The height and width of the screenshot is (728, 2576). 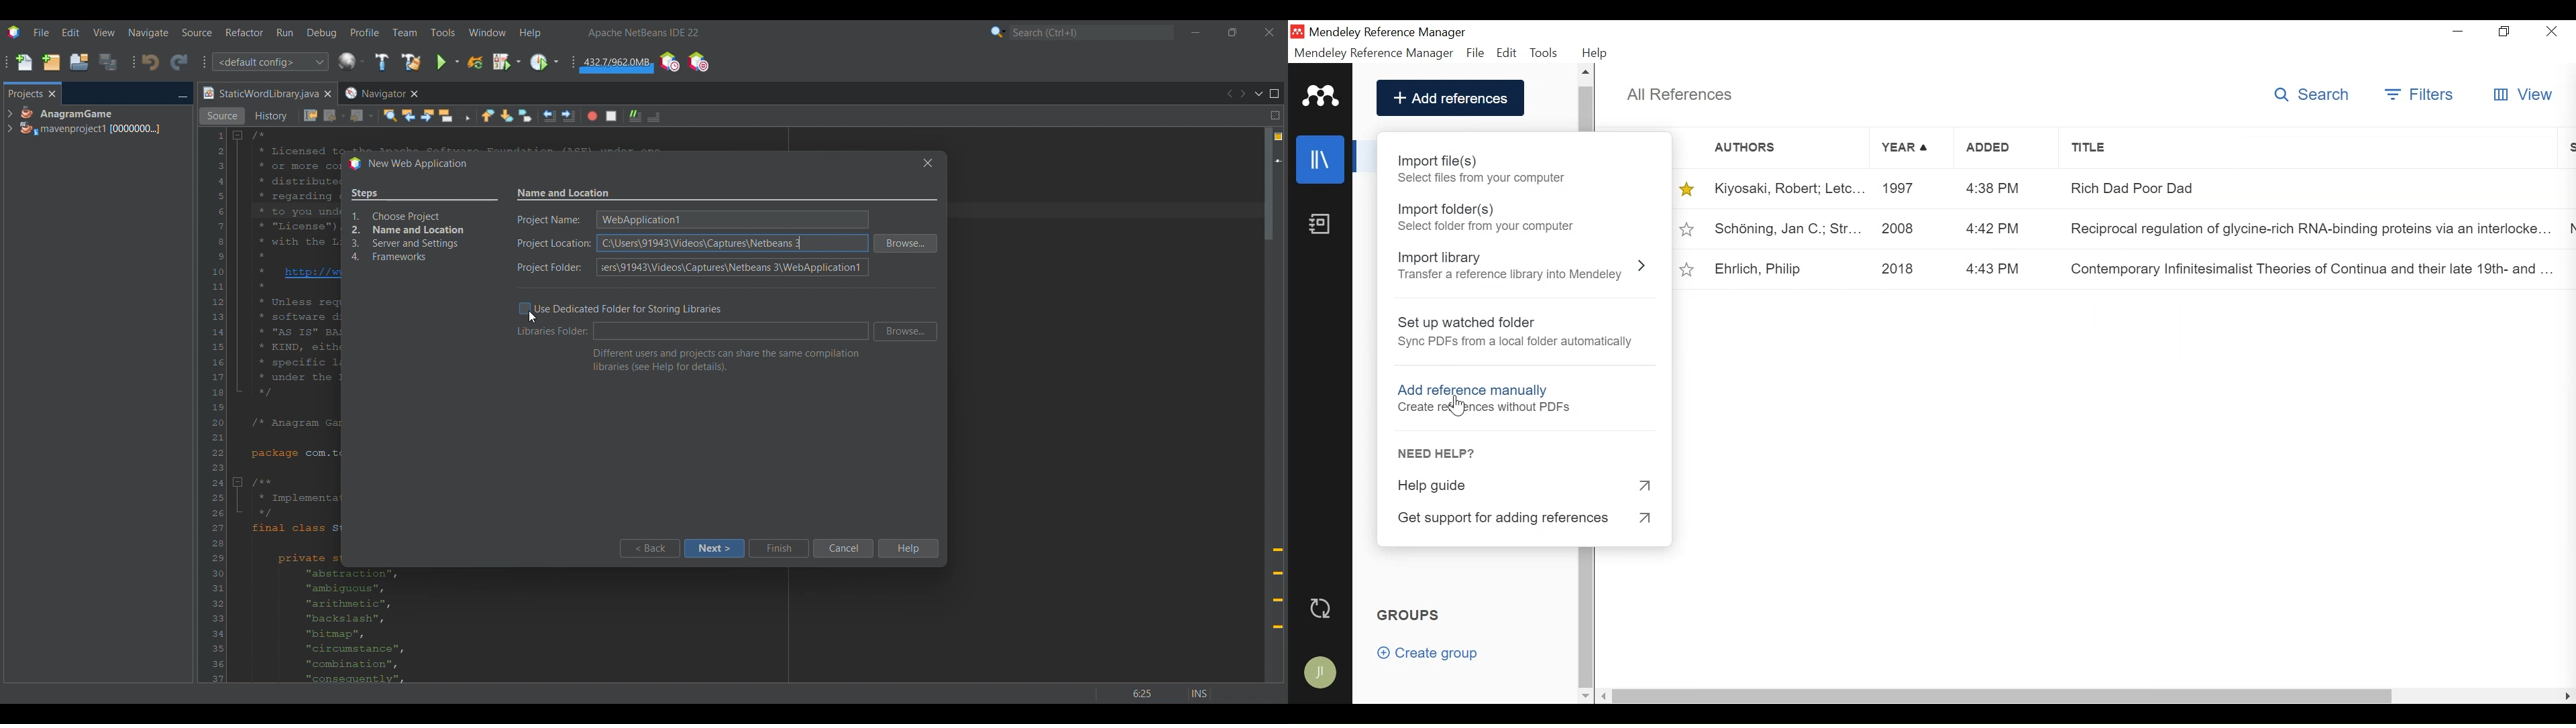 What do you see at coordinates (1509, 276) in the screenshot?
I see `Transfer a reference library into Mendeley` at bounding box center [1509, 276].